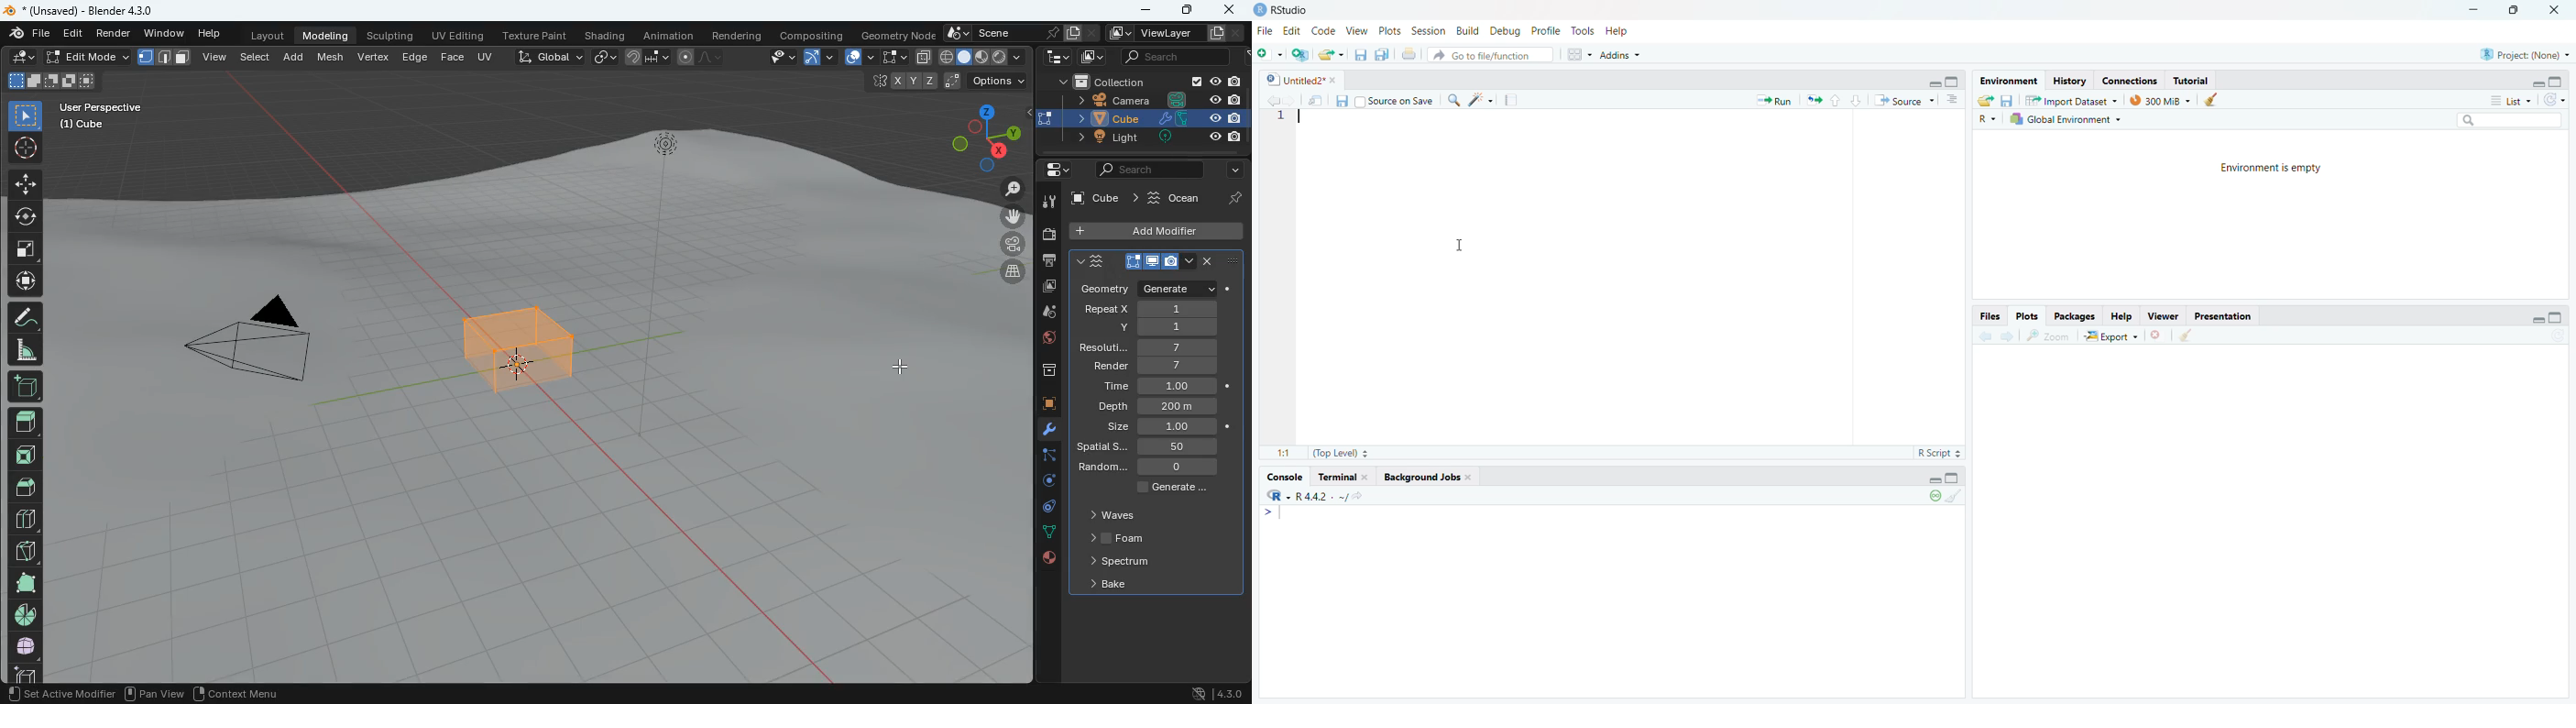 This screenshot has height=728, width=2576. What do you see at coordinates (1341, 101) in the screenshot?
I see `save` at bounding box center [1341, 101].